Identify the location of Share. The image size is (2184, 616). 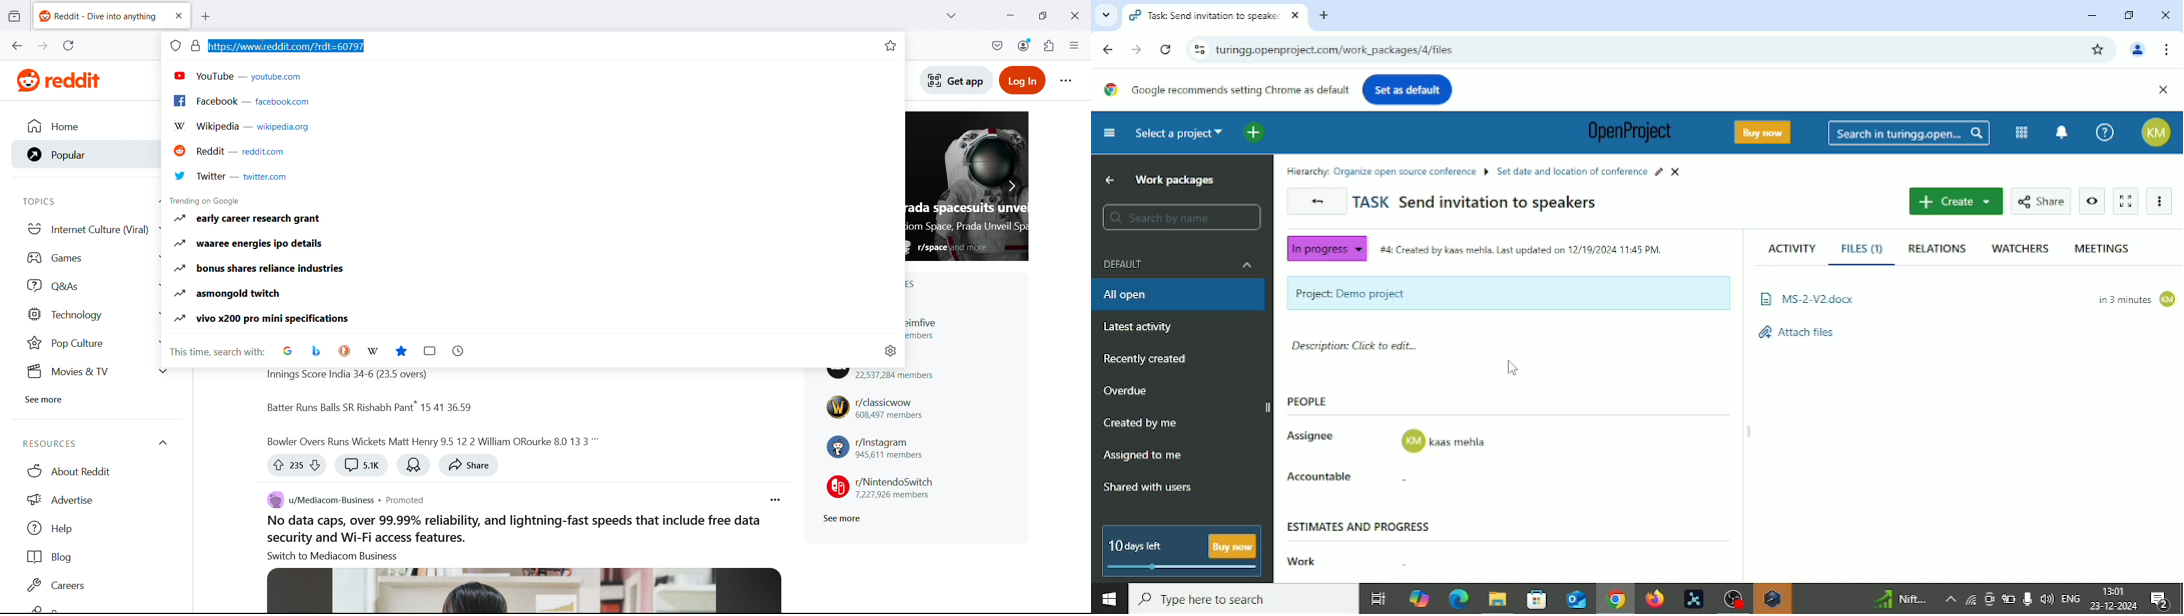
(2041, 200).